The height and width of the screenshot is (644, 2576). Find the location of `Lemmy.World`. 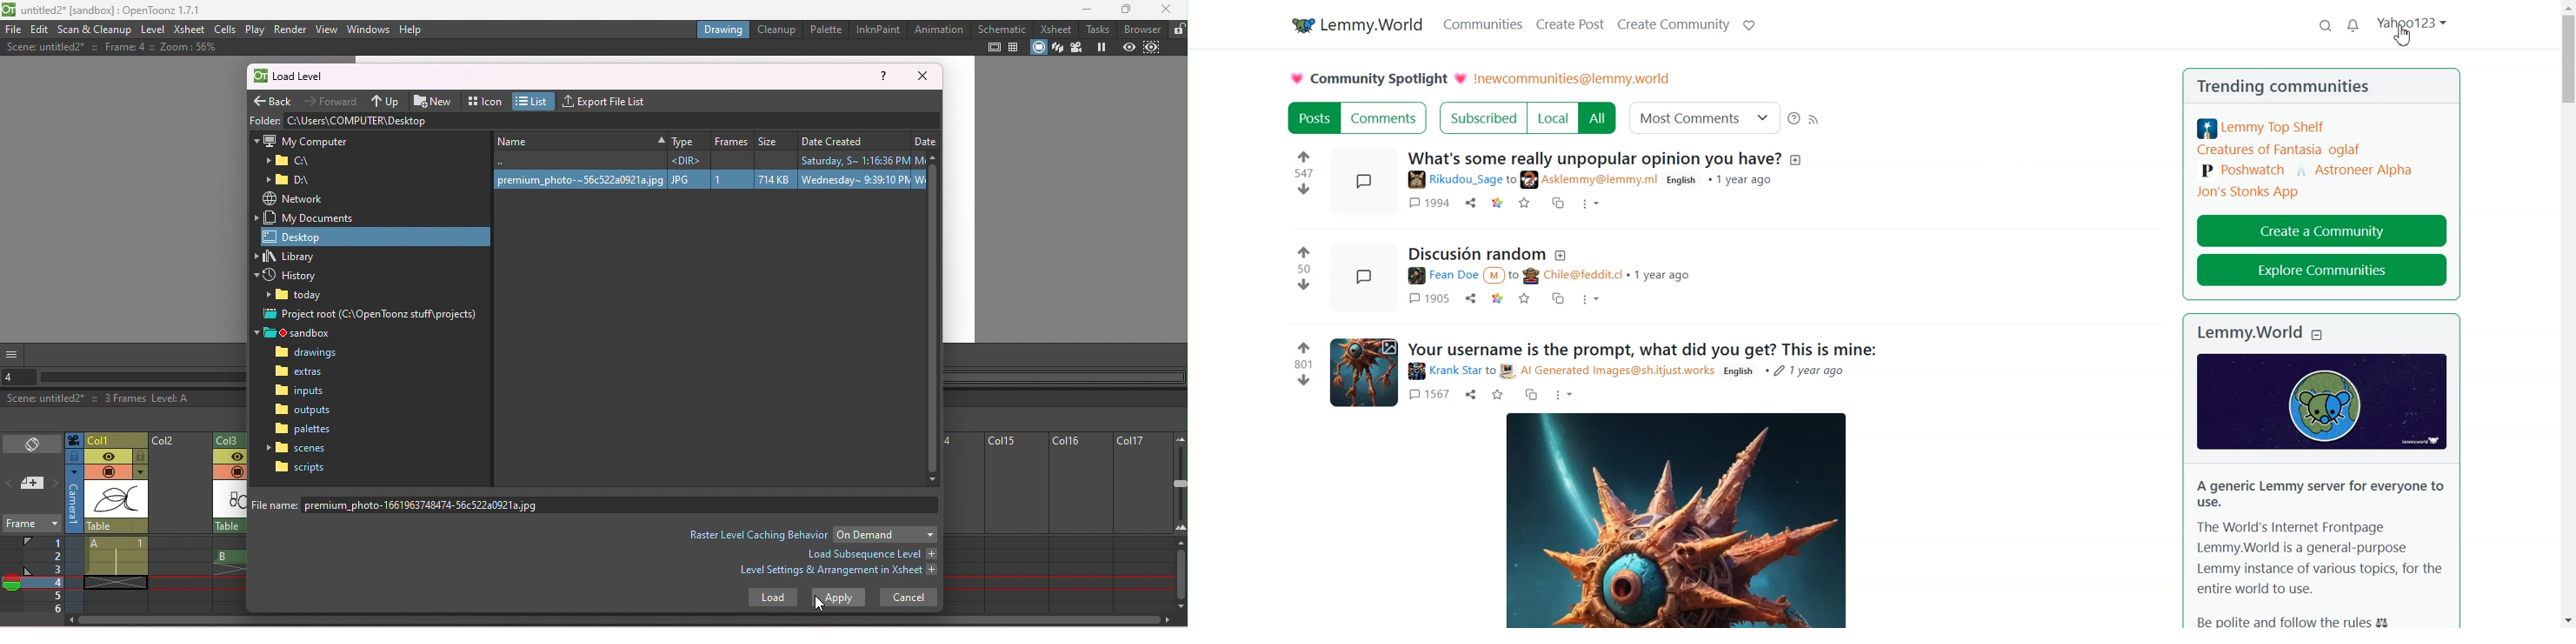

Lemmy.World is located at coordinates (2248, 333).